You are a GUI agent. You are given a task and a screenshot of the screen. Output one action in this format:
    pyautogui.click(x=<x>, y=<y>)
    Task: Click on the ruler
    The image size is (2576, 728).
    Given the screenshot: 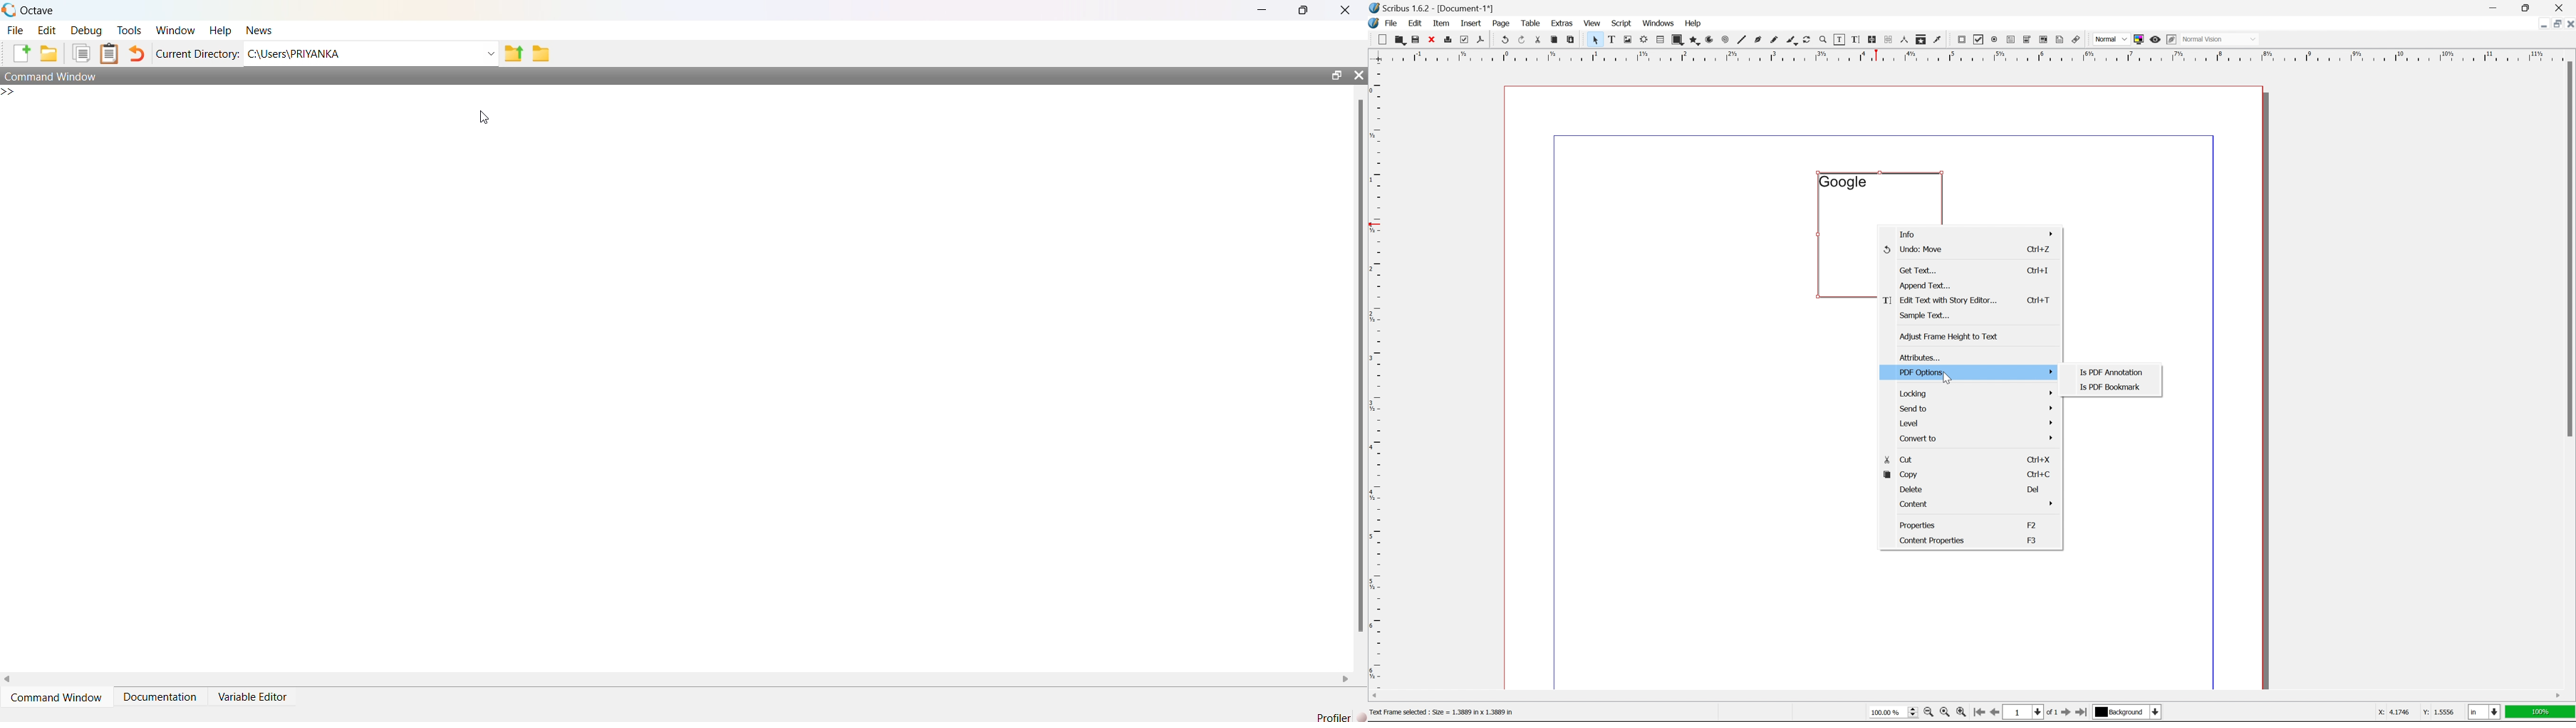 What is the action you would take?
    pyautogui.click(x=1972, y=55)
    